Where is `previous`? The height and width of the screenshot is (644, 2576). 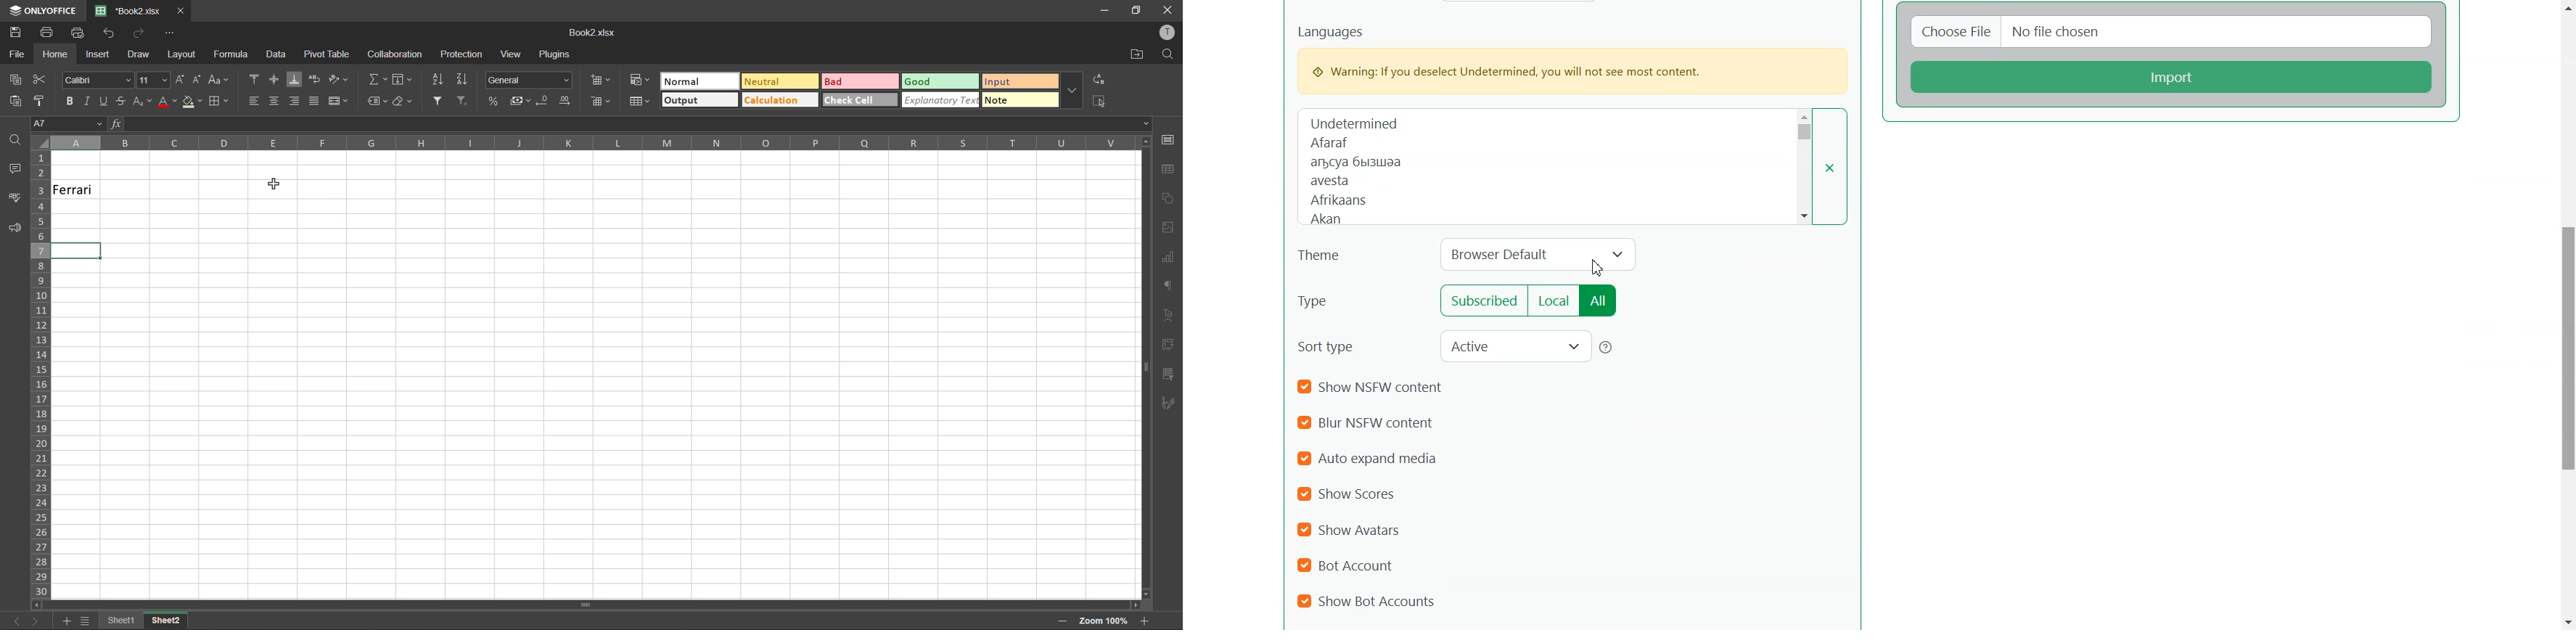
previous is located at coordinates (14, 622).